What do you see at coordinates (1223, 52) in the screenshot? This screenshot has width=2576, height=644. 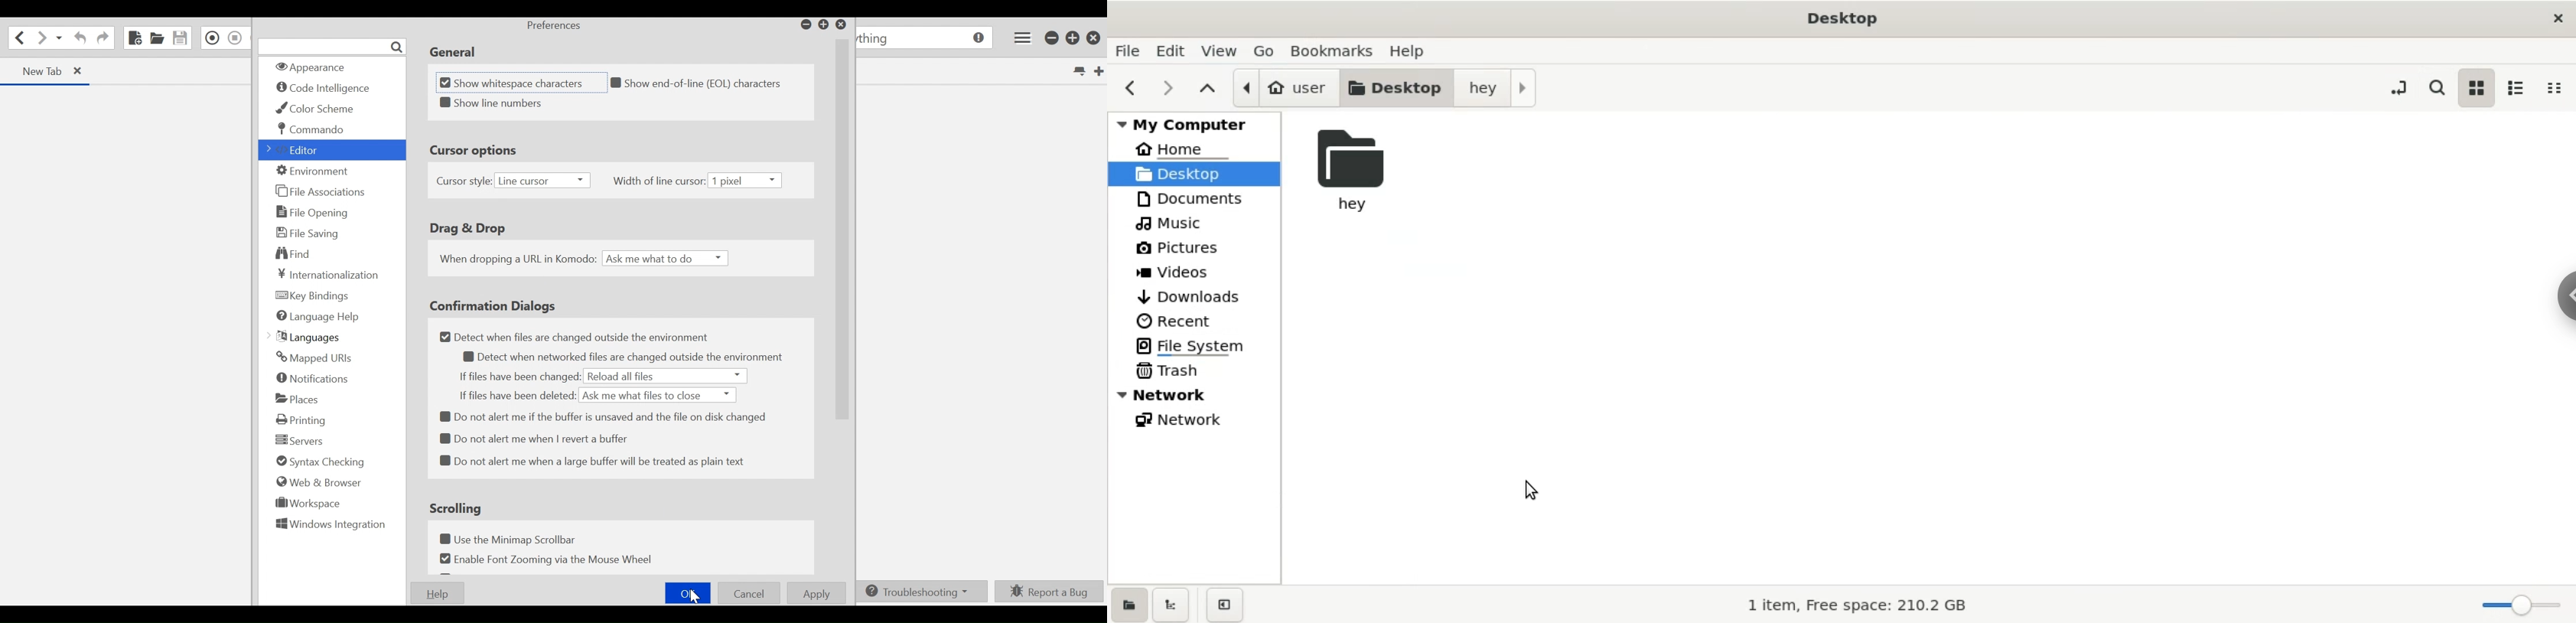 I see `view` at bounding box center [1223, 52].